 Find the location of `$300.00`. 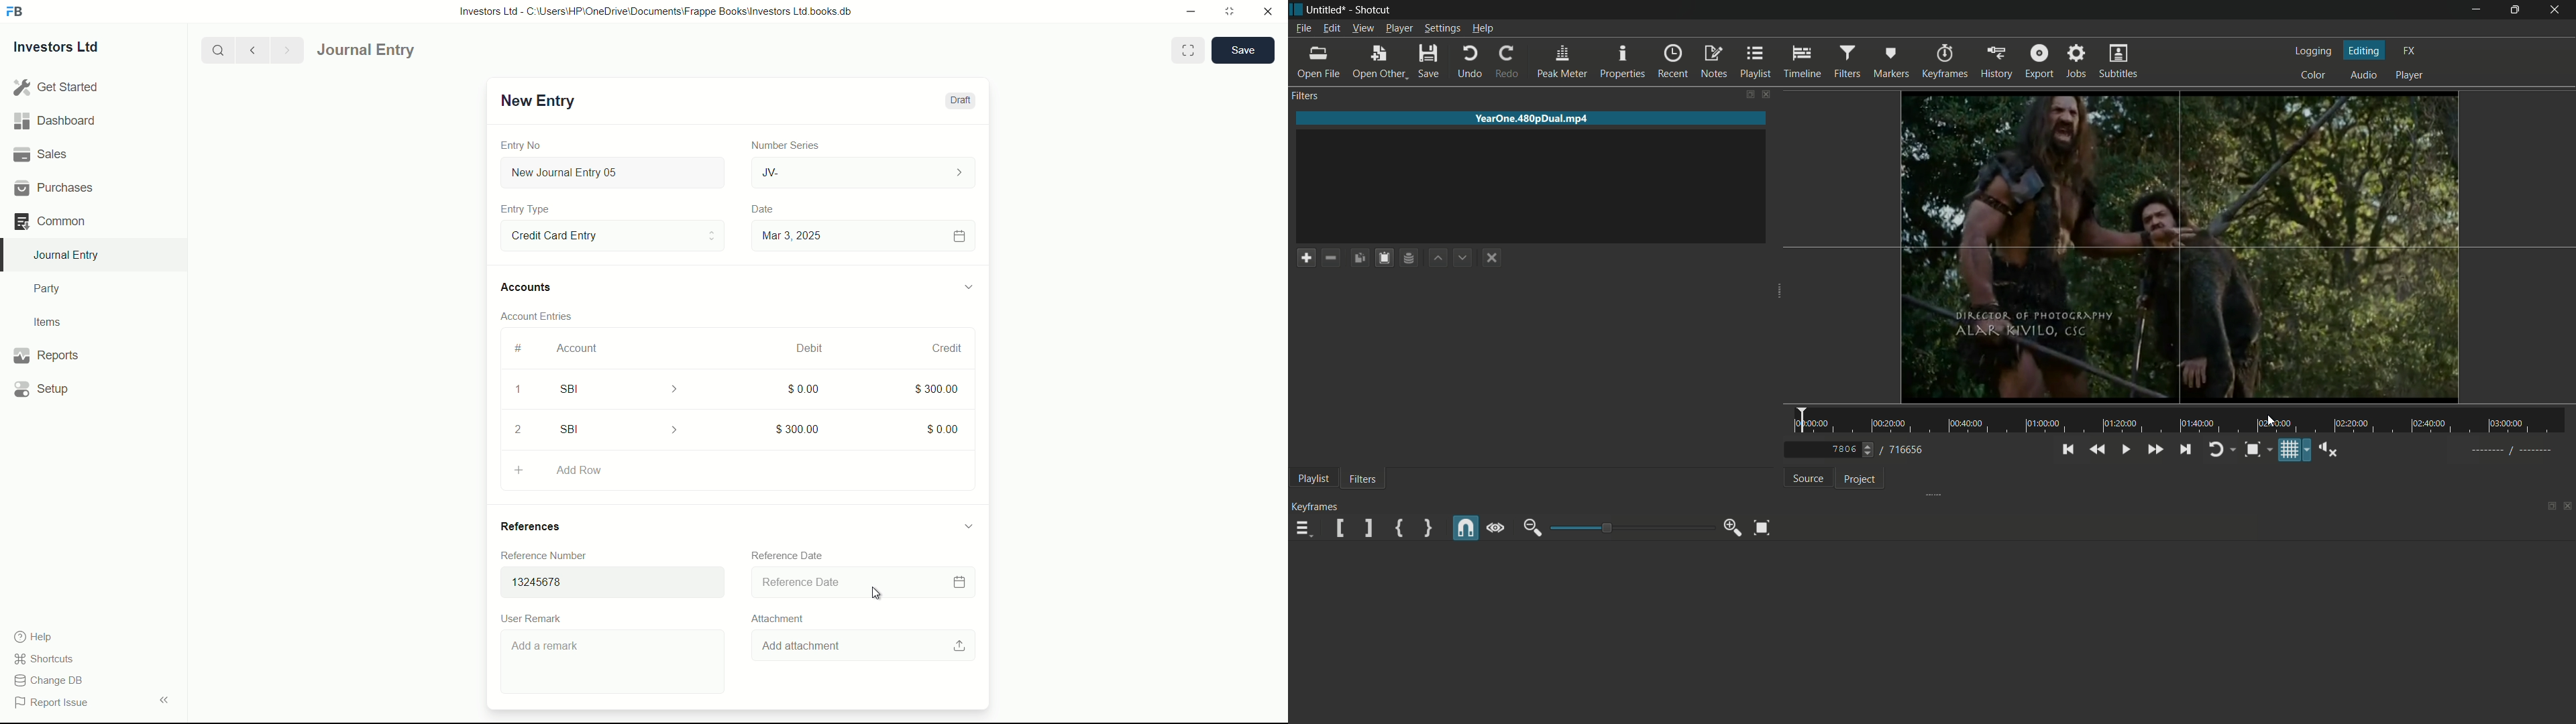

$300.00 is located at coordinates (795, 428).